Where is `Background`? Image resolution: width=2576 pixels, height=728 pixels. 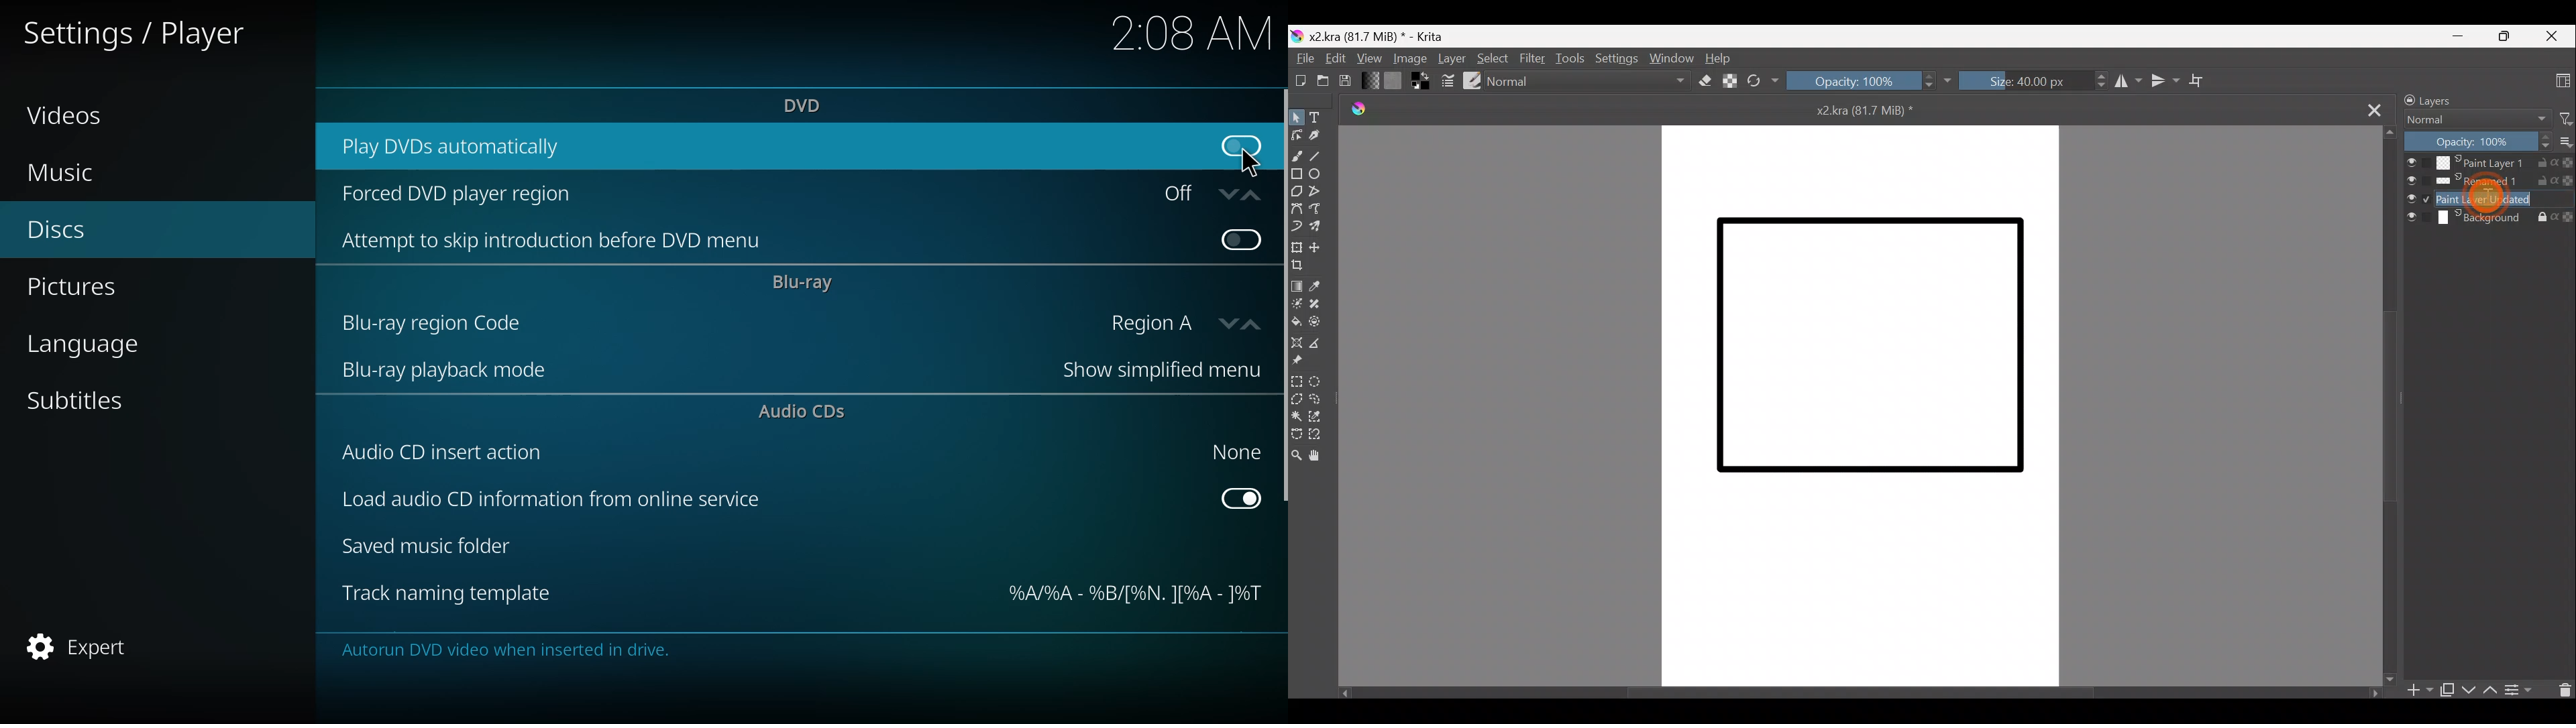 Background is located at coordinates (2489, 221).